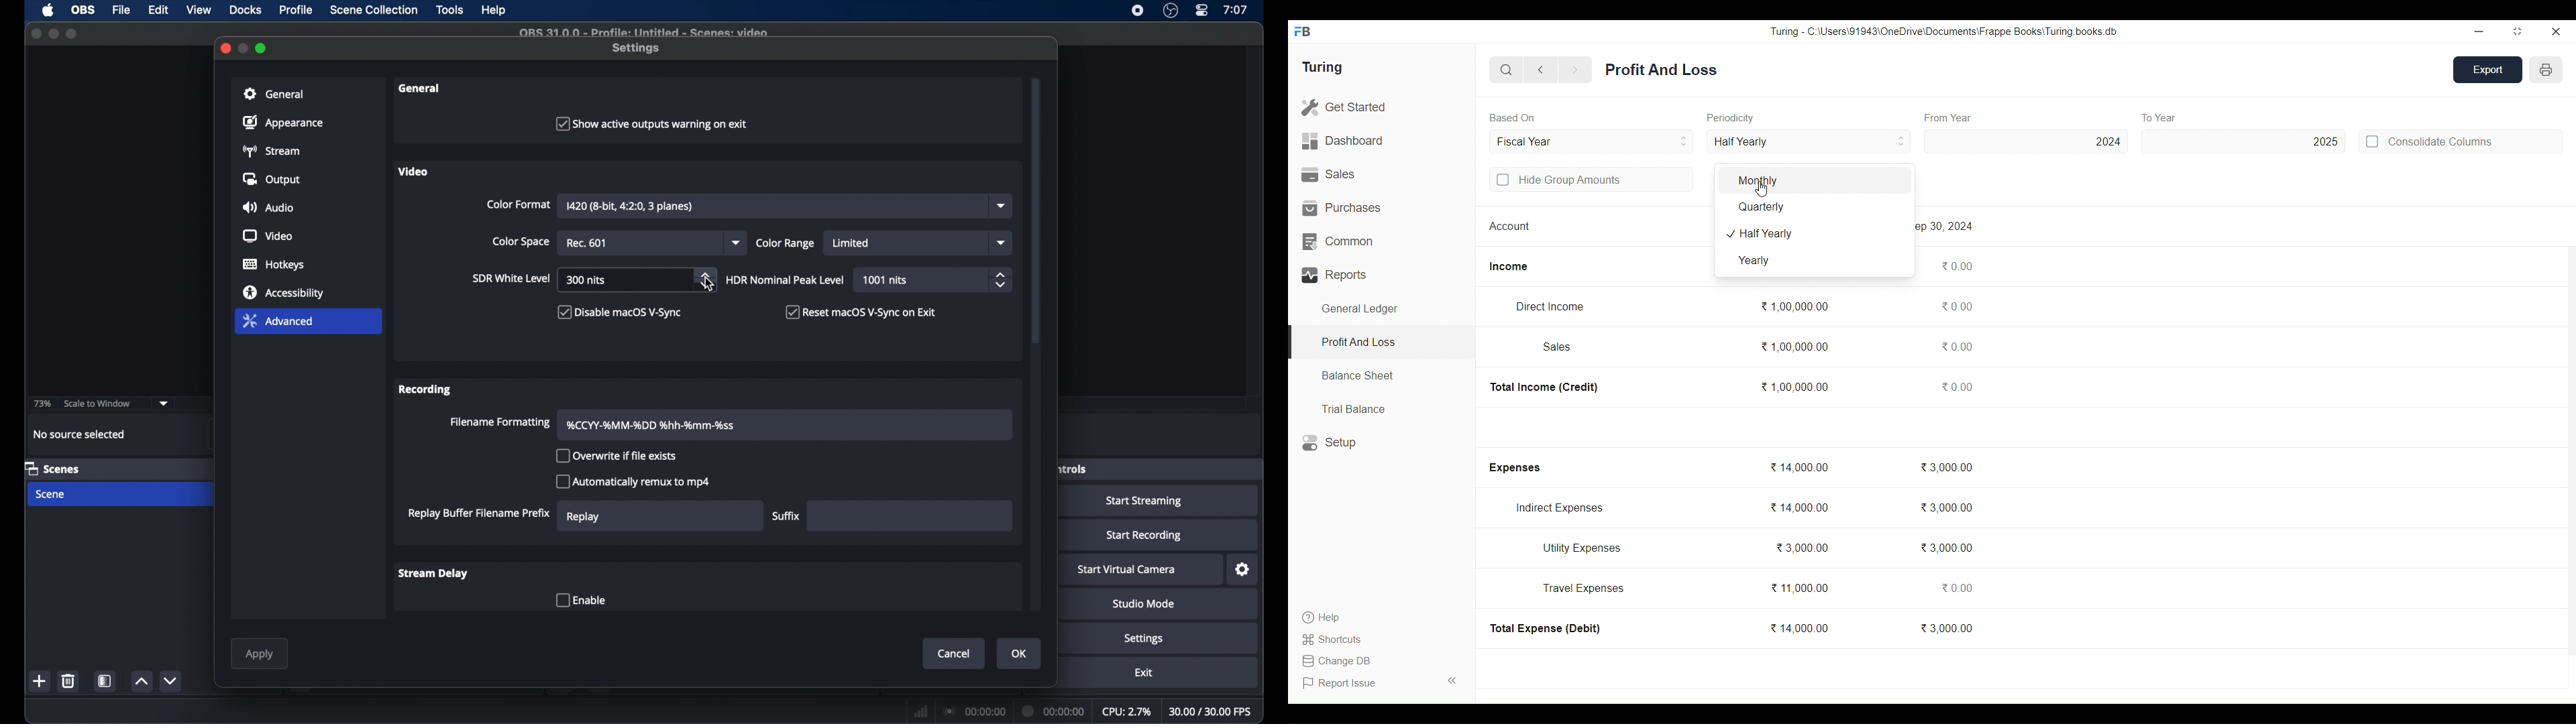  Describe the element at coordinates (2244, 141) in the screenshot. I see `2025` at that location.